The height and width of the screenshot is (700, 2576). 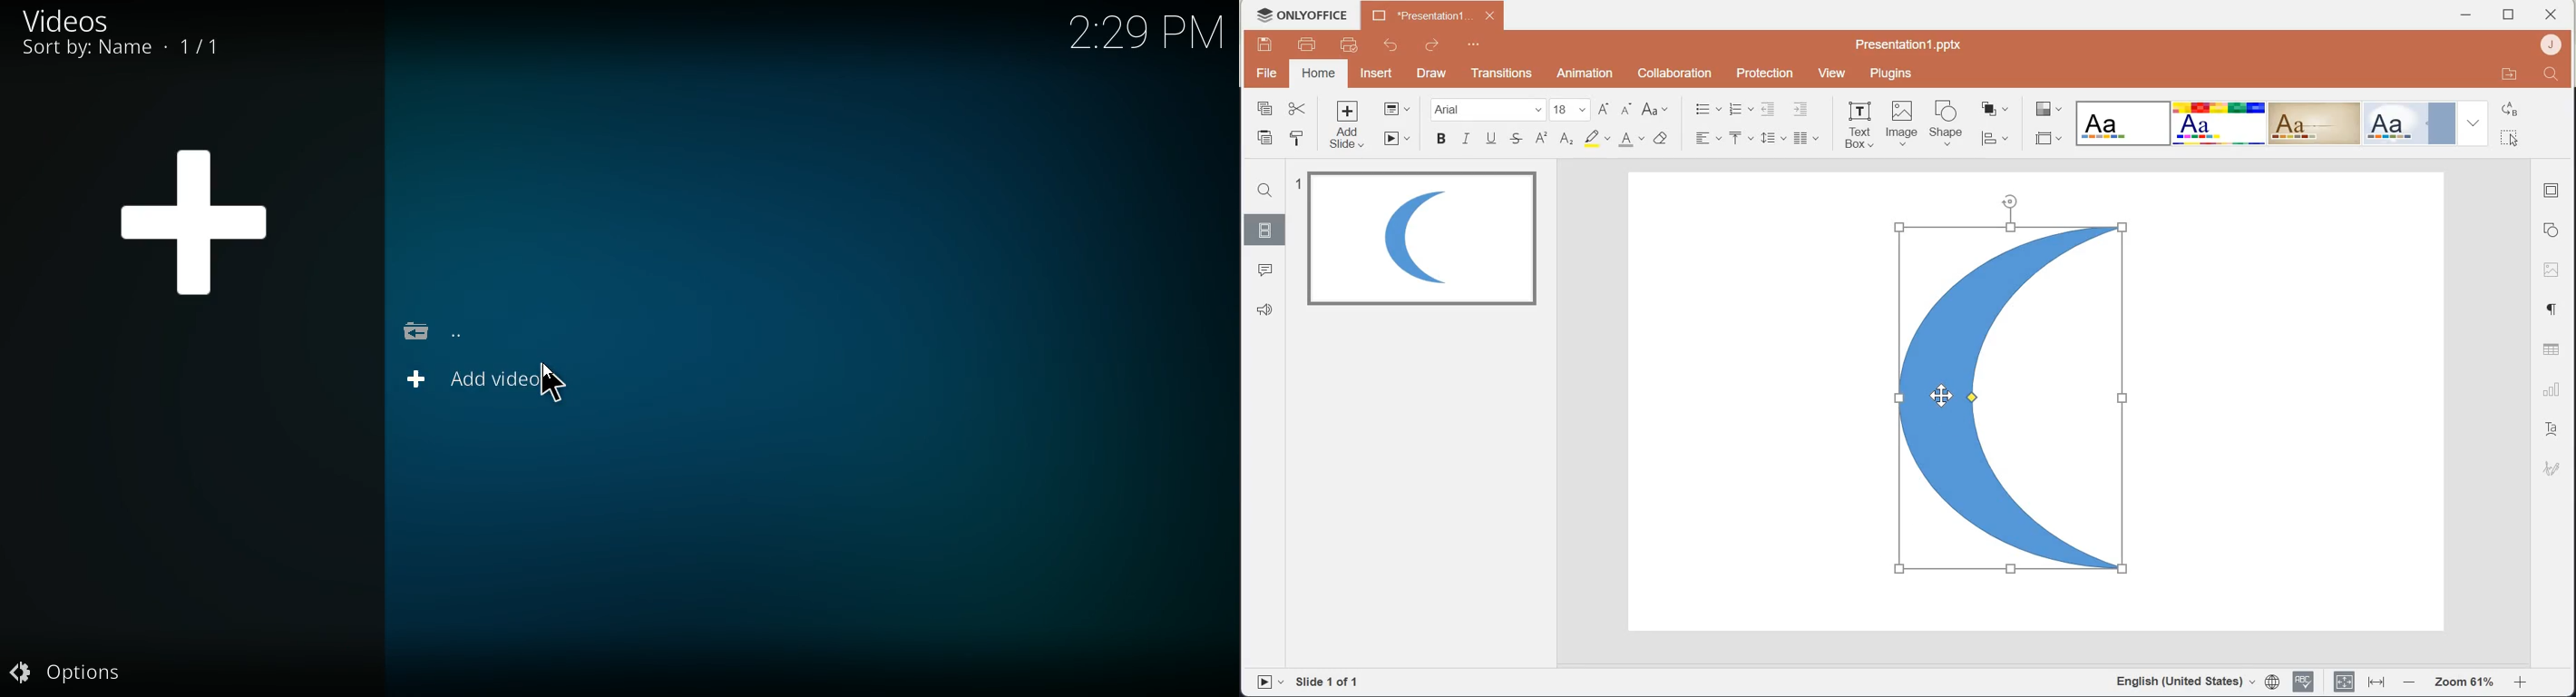 What do you see at coordinates (1422, 240) in the screenshot?
I see `Image` at bounding box center [1422, 240].